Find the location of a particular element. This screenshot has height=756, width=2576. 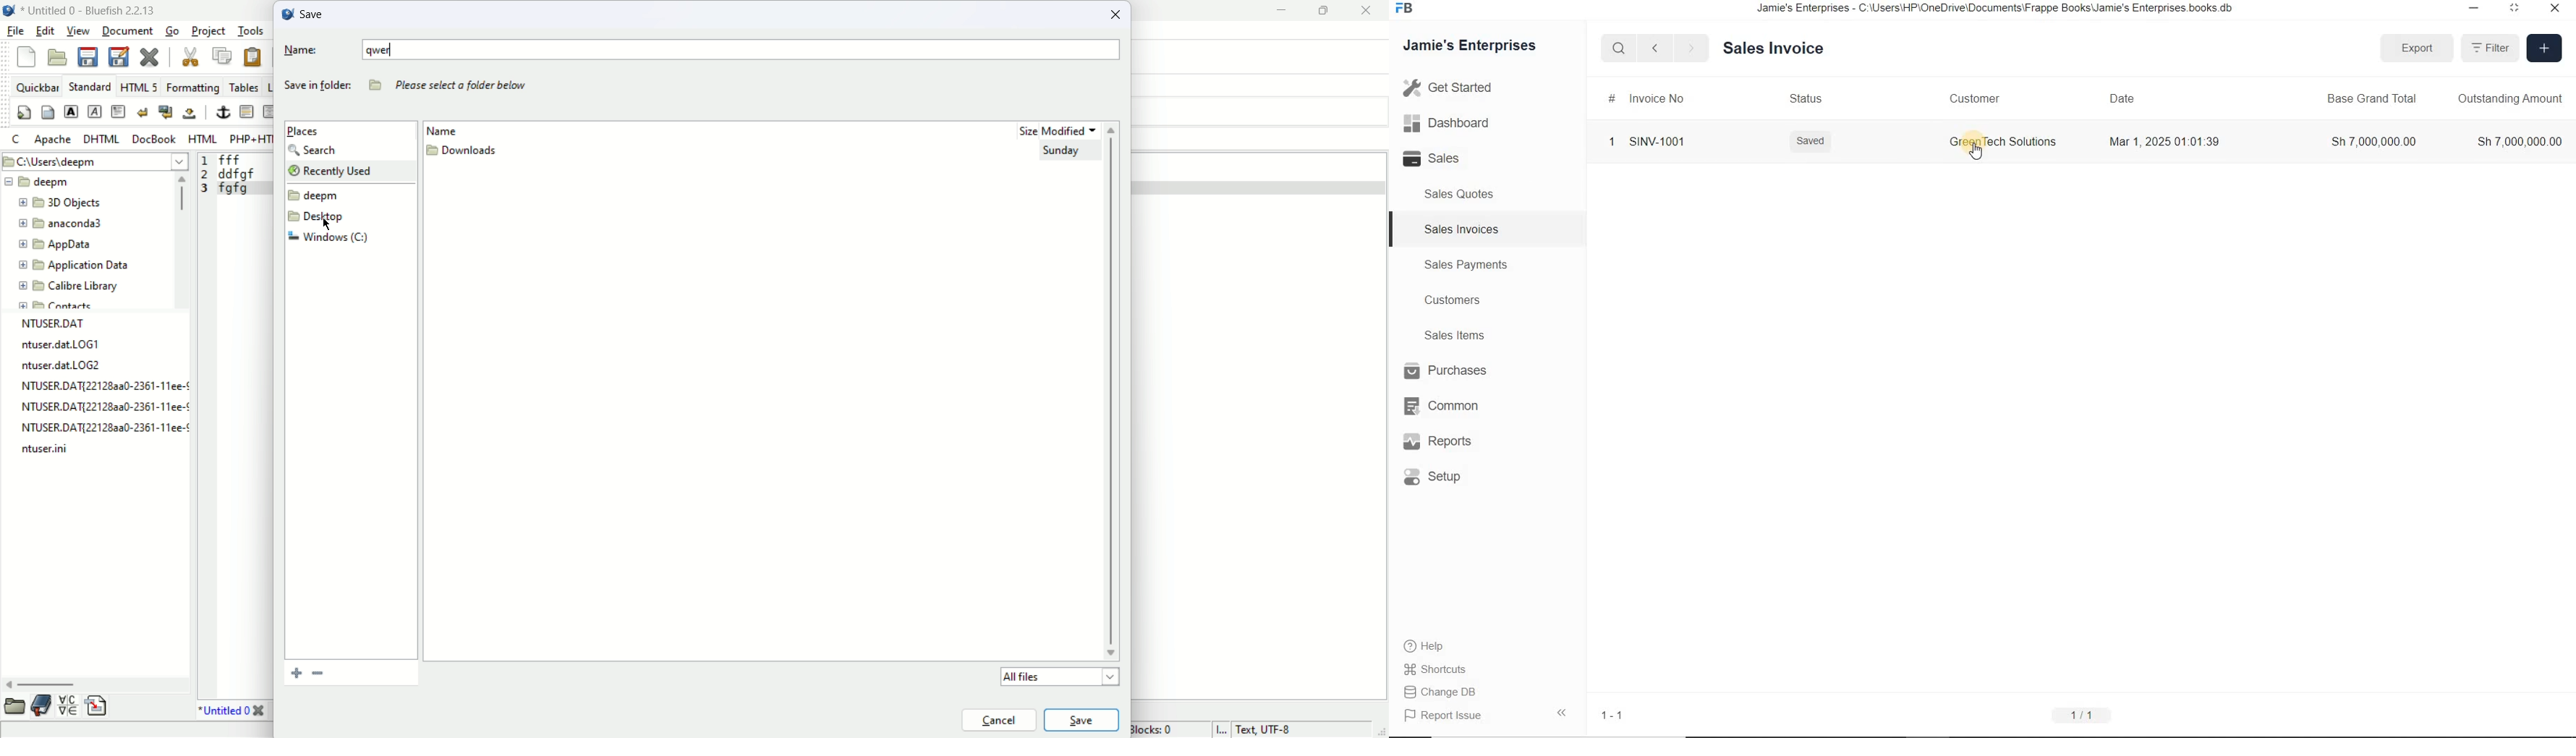

, Reports is located at coordinates (1440, 443).